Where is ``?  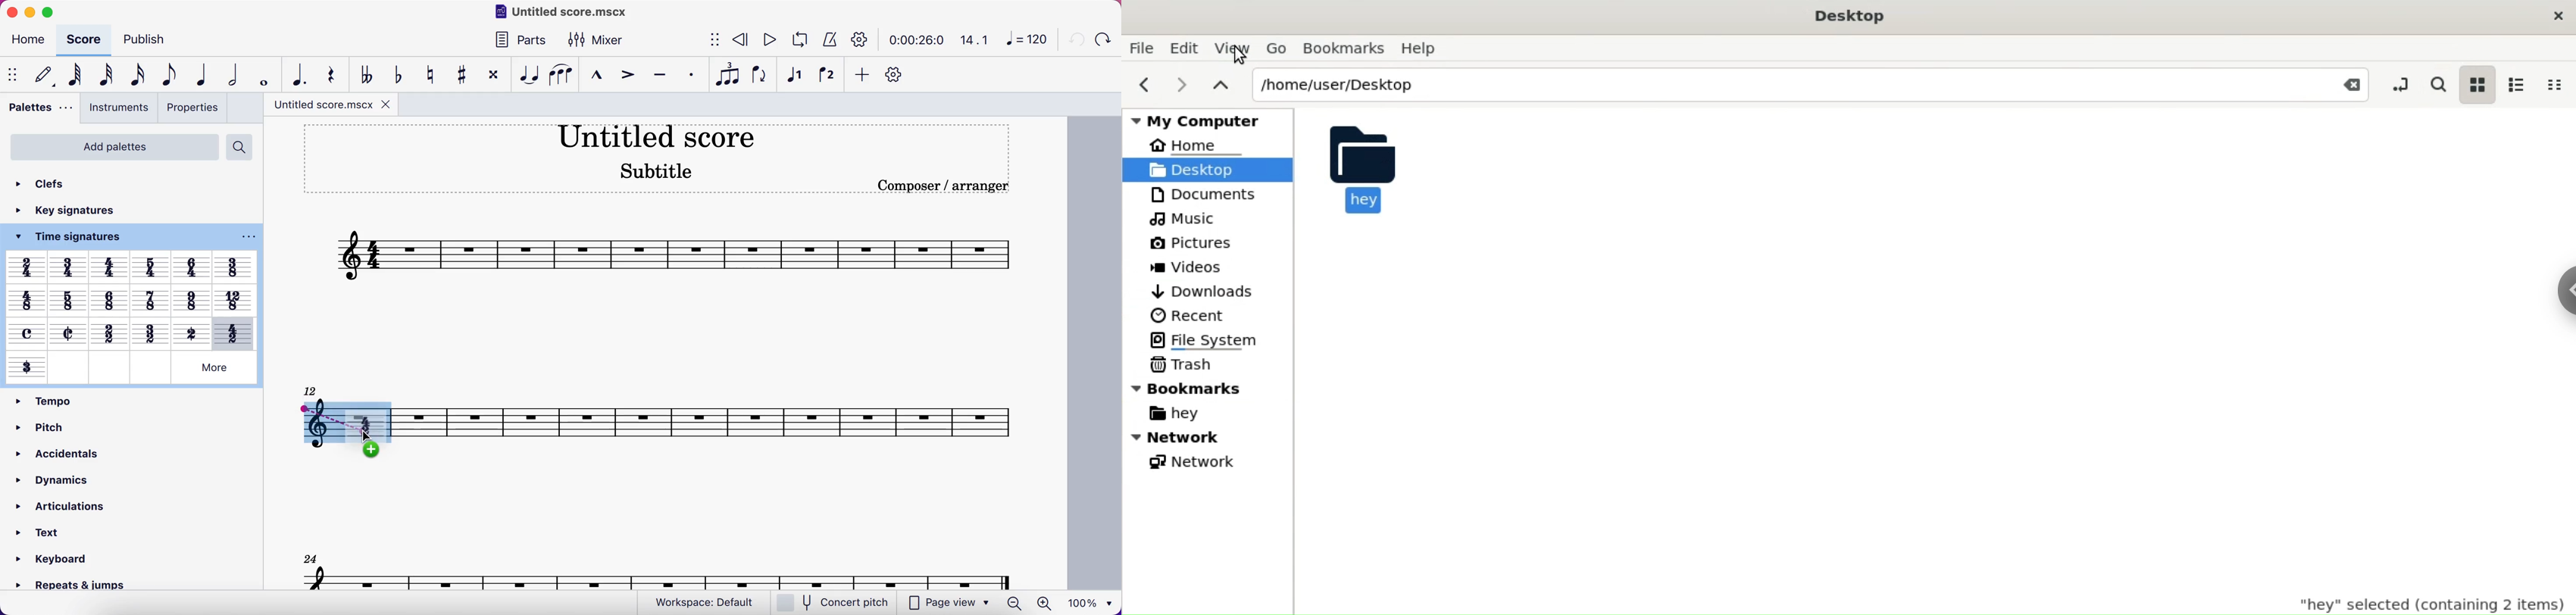
 is located at coordinates (56, 453).